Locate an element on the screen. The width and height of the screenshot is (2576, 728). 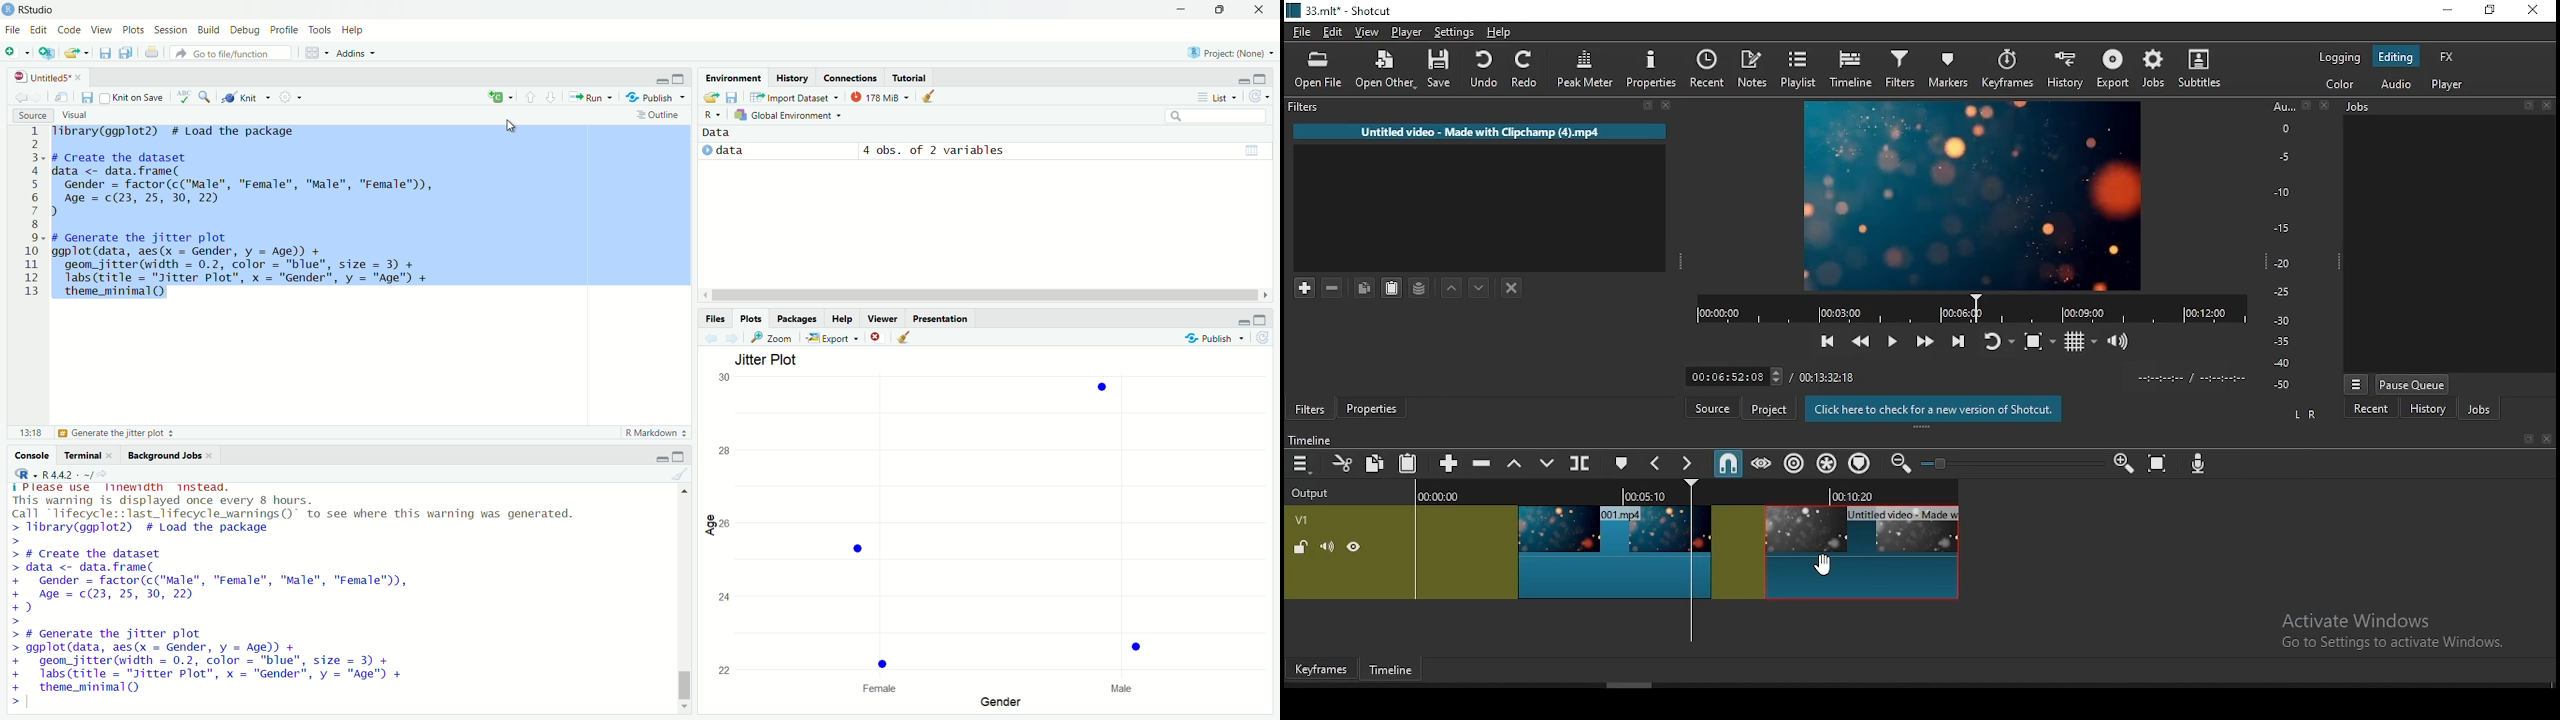
(un)lock is located at coordinates (1299, 547).